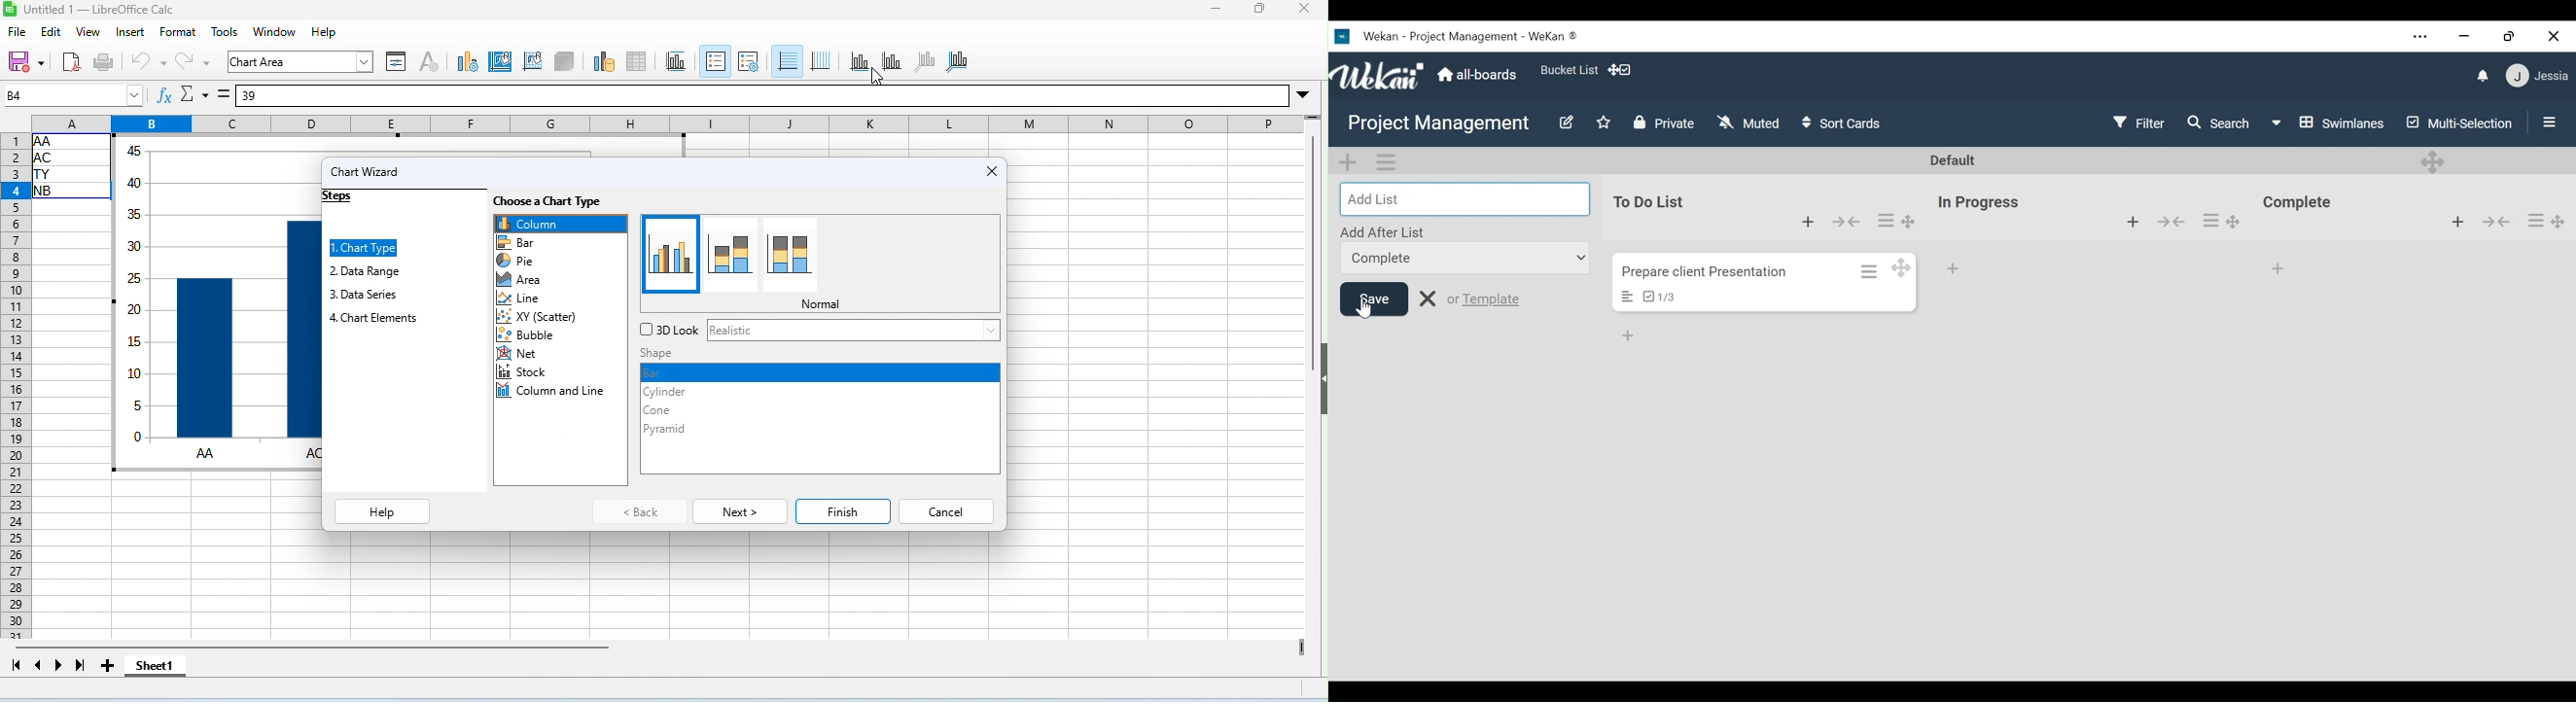 The height and width of the screenshot is (728, 2576). Describe the element at coordinates (430, 62) in the screenshot. I see `character` at that location.